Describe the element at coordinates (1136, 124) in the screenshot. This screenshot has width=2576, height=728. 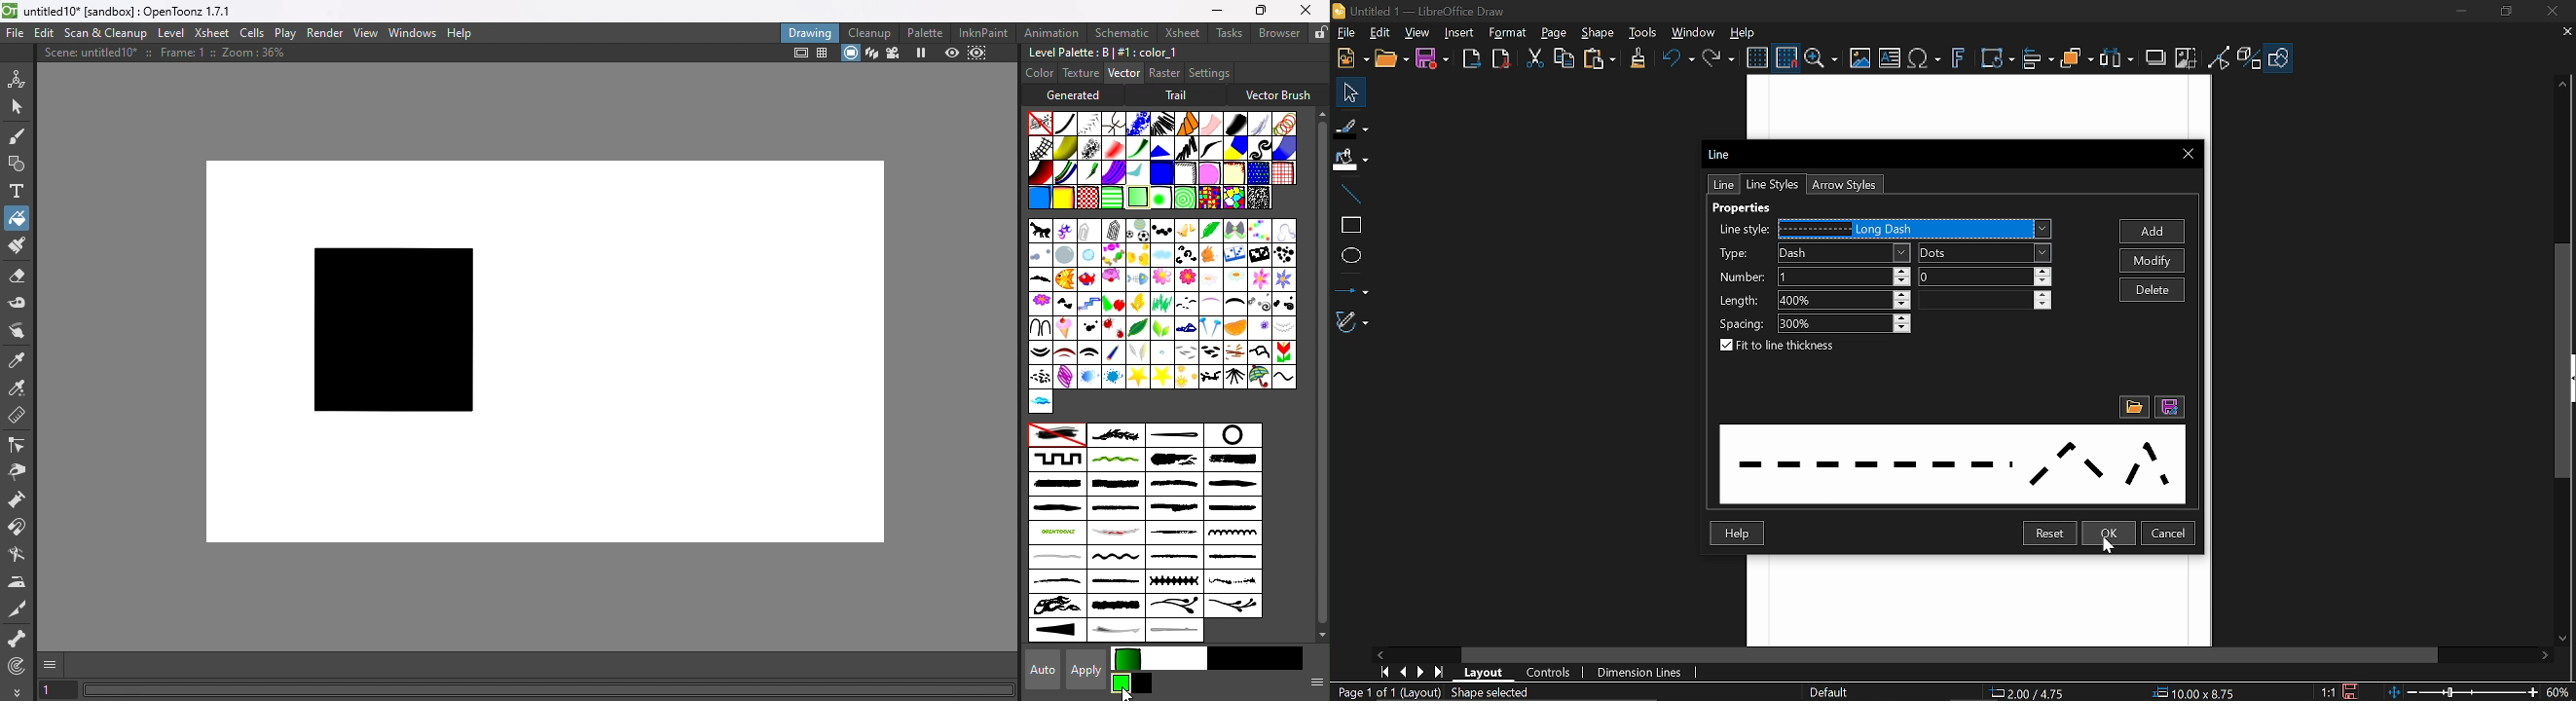
I see `Circlets` at that location.